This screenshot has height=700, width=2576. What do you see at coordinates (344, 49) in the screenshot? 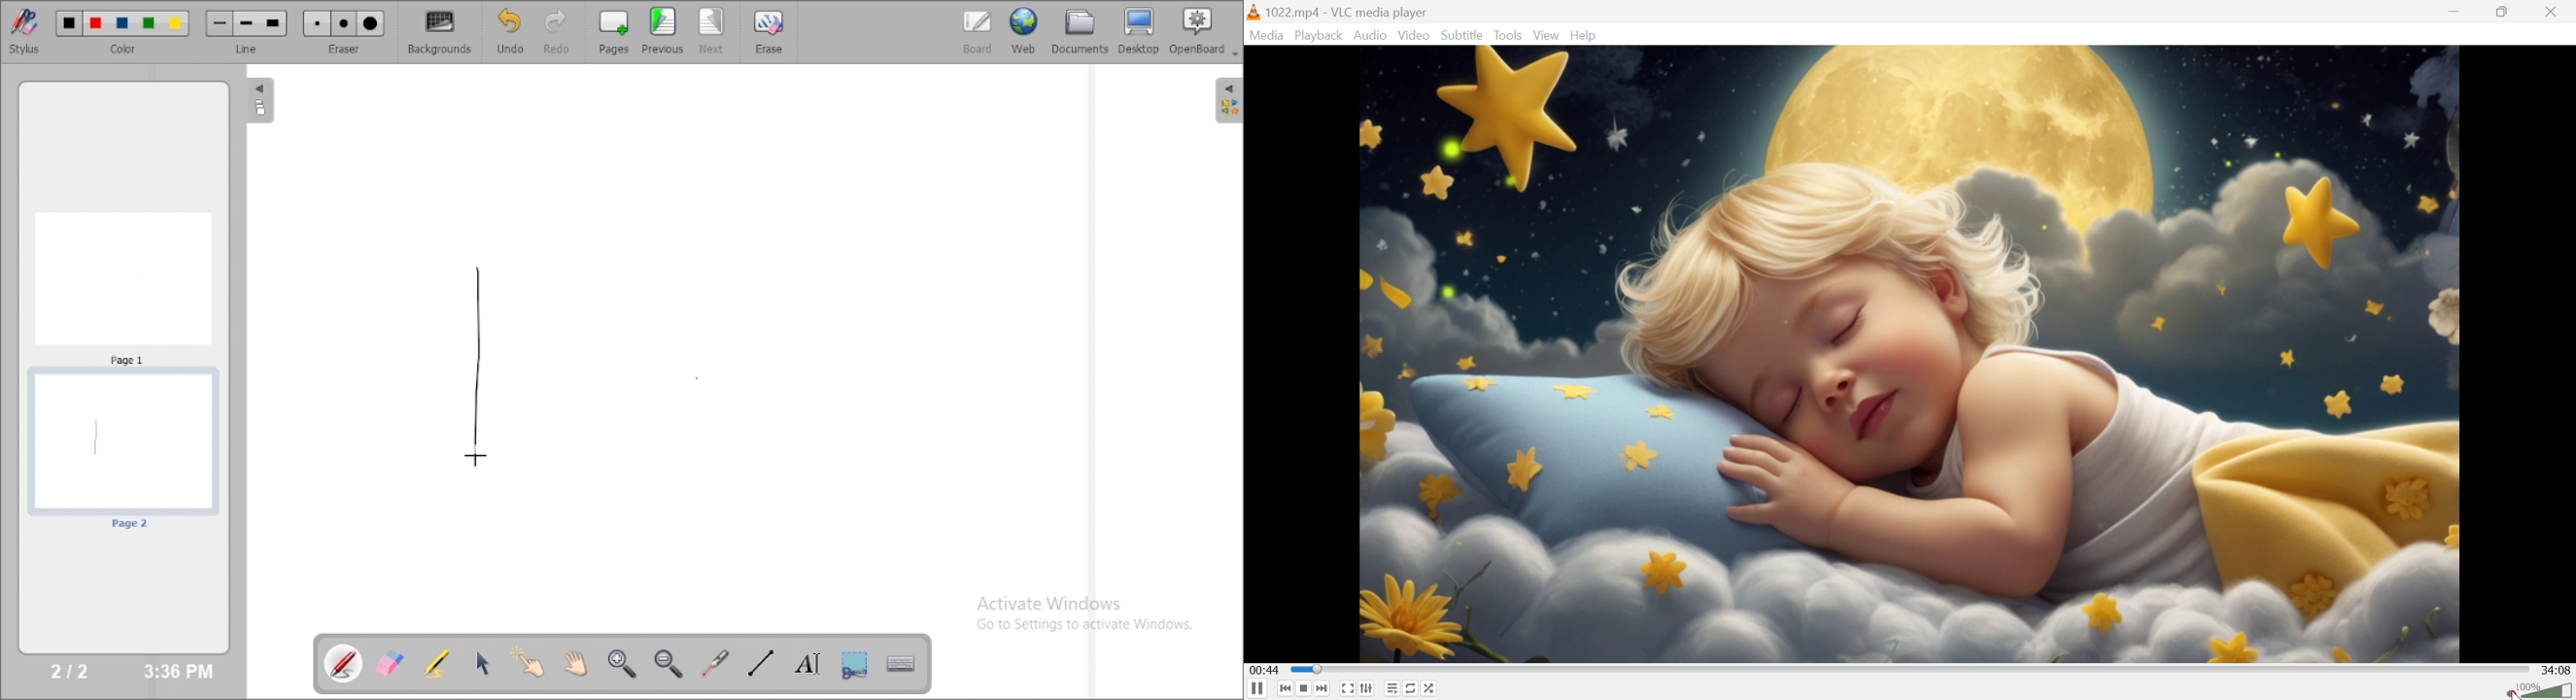
I see `eraser` at bounding box center [344, 49].